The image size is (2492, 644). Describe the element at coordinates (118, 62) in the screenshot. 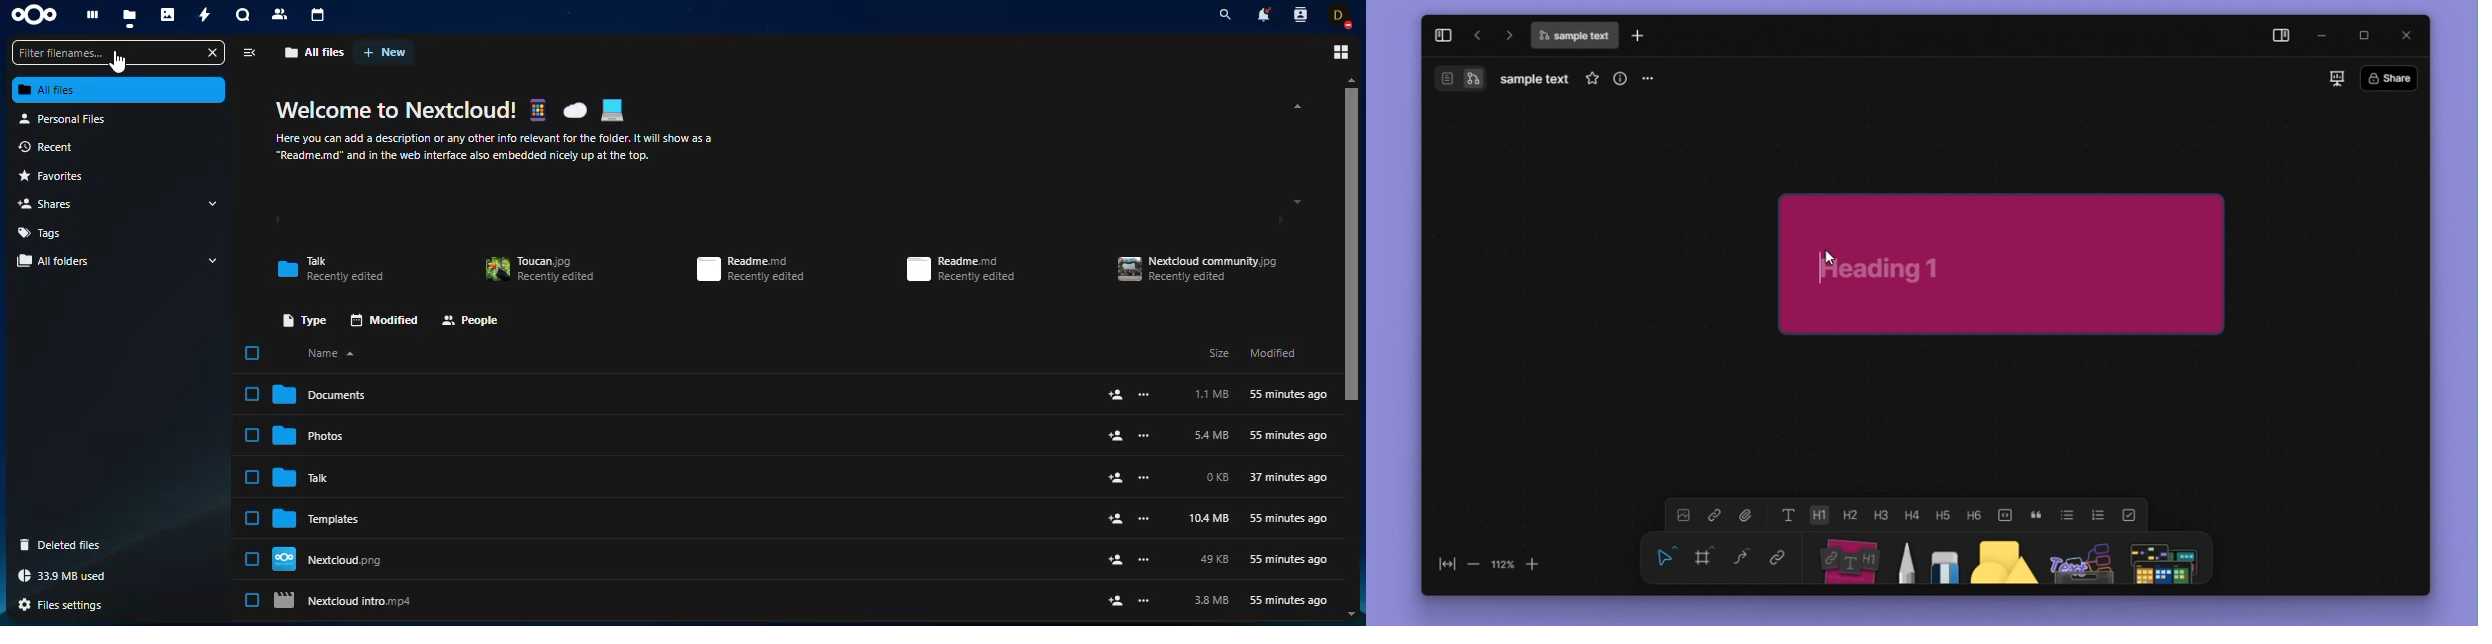

I see `Cursor` at that location.